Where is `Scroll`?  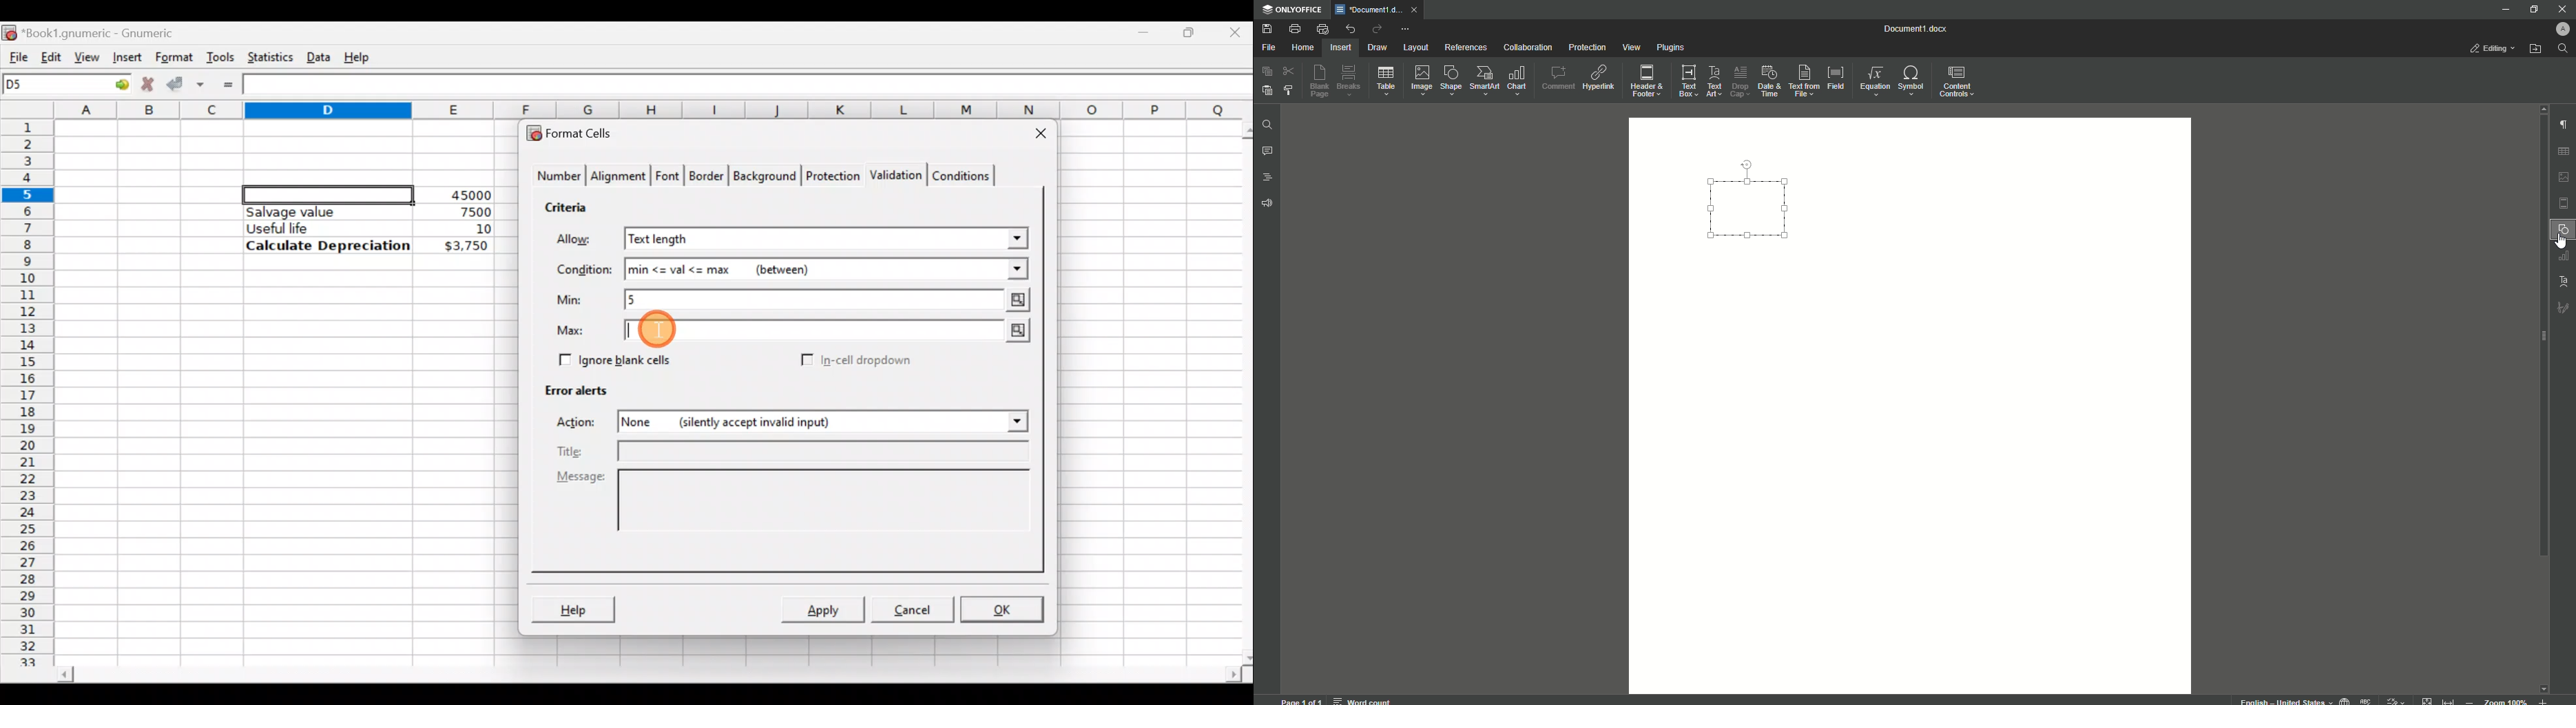
Scroll is located at coordinates (2539, 345).